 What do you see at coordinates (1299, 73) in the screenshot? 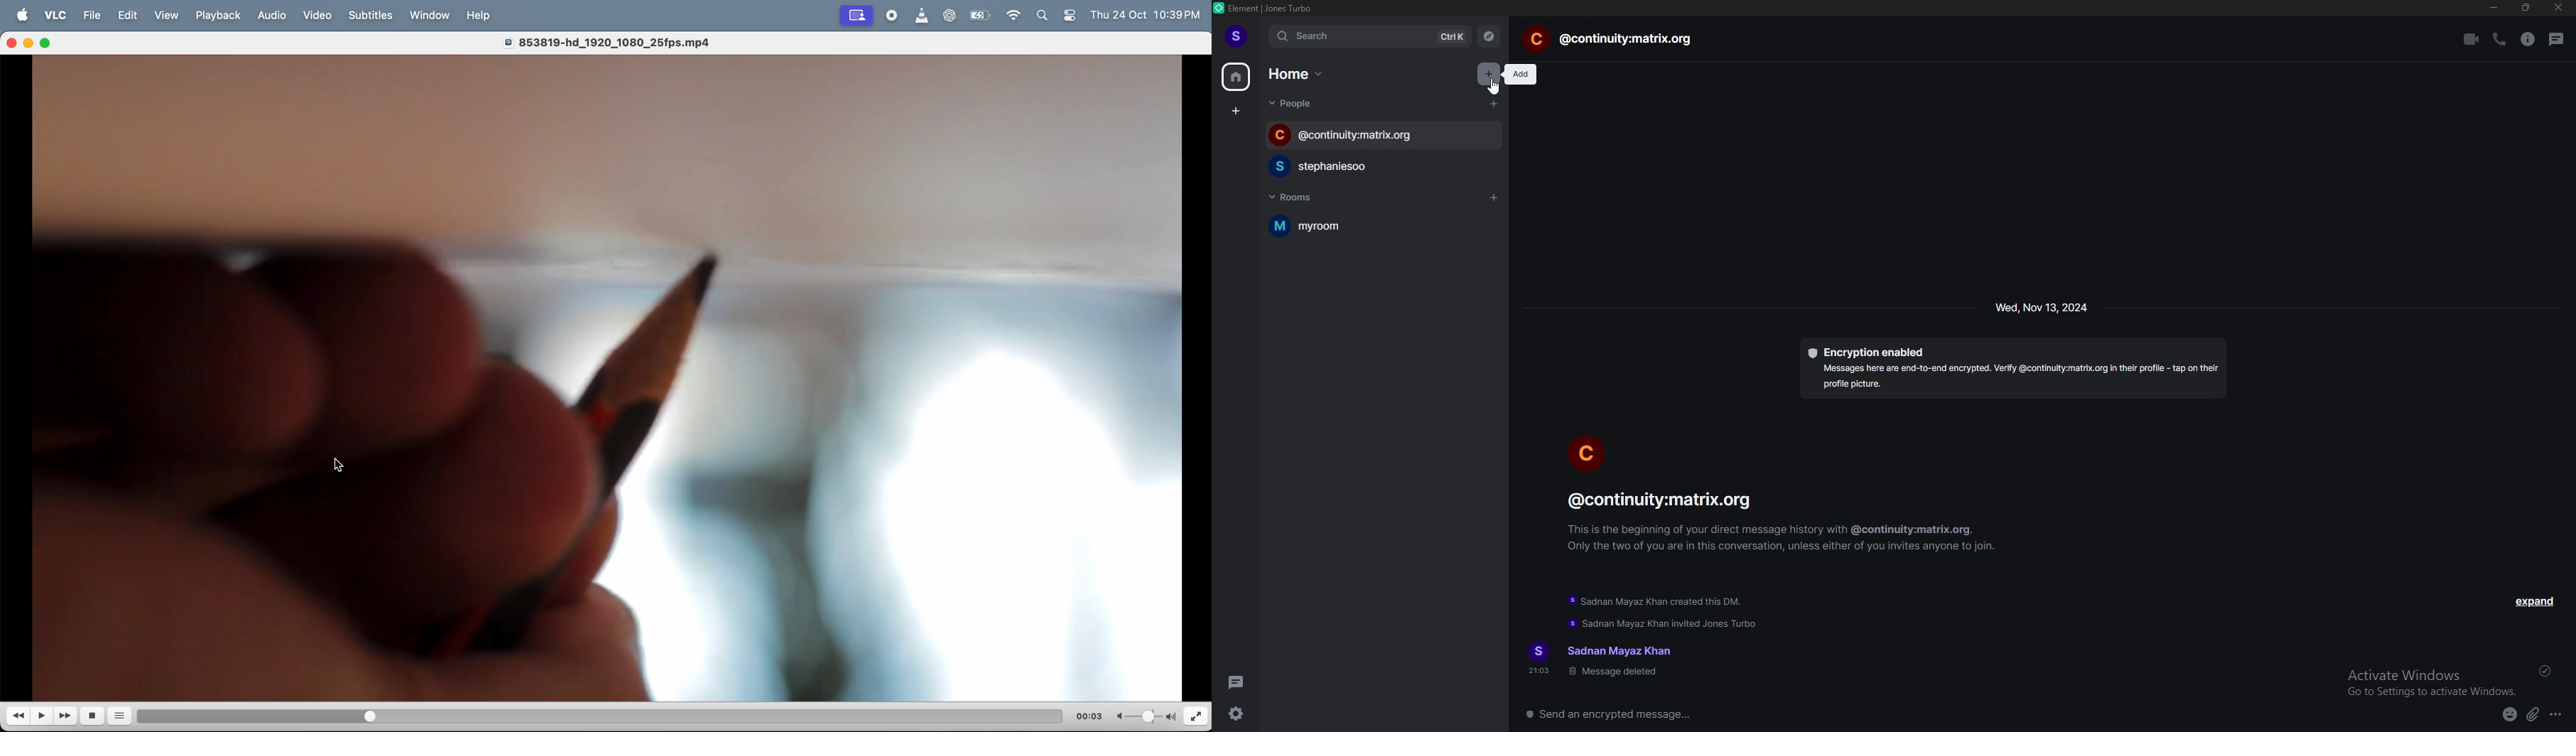
I see `home` at bounding box center [1299, 73].